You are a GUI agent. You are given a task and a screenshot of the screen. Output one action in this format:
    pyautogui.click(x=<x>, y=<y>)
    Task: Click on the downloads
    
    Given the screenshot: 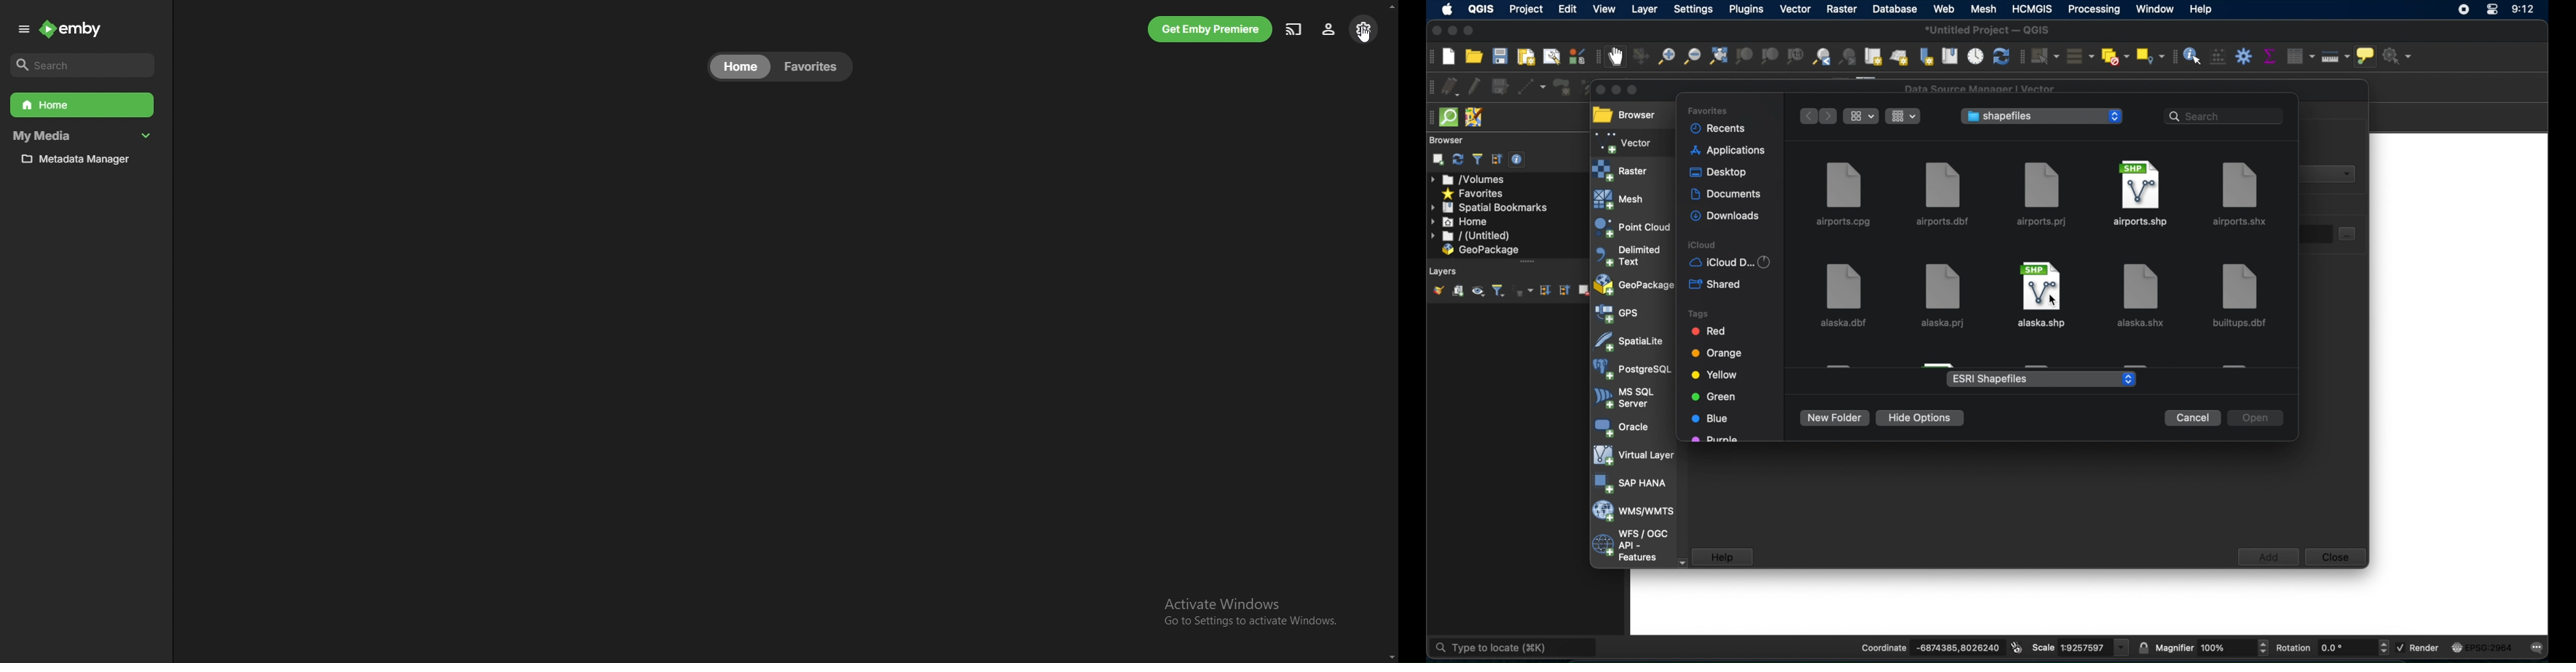 What is the action you would take?
    pyautogui.click(x=1725, y=216)
    